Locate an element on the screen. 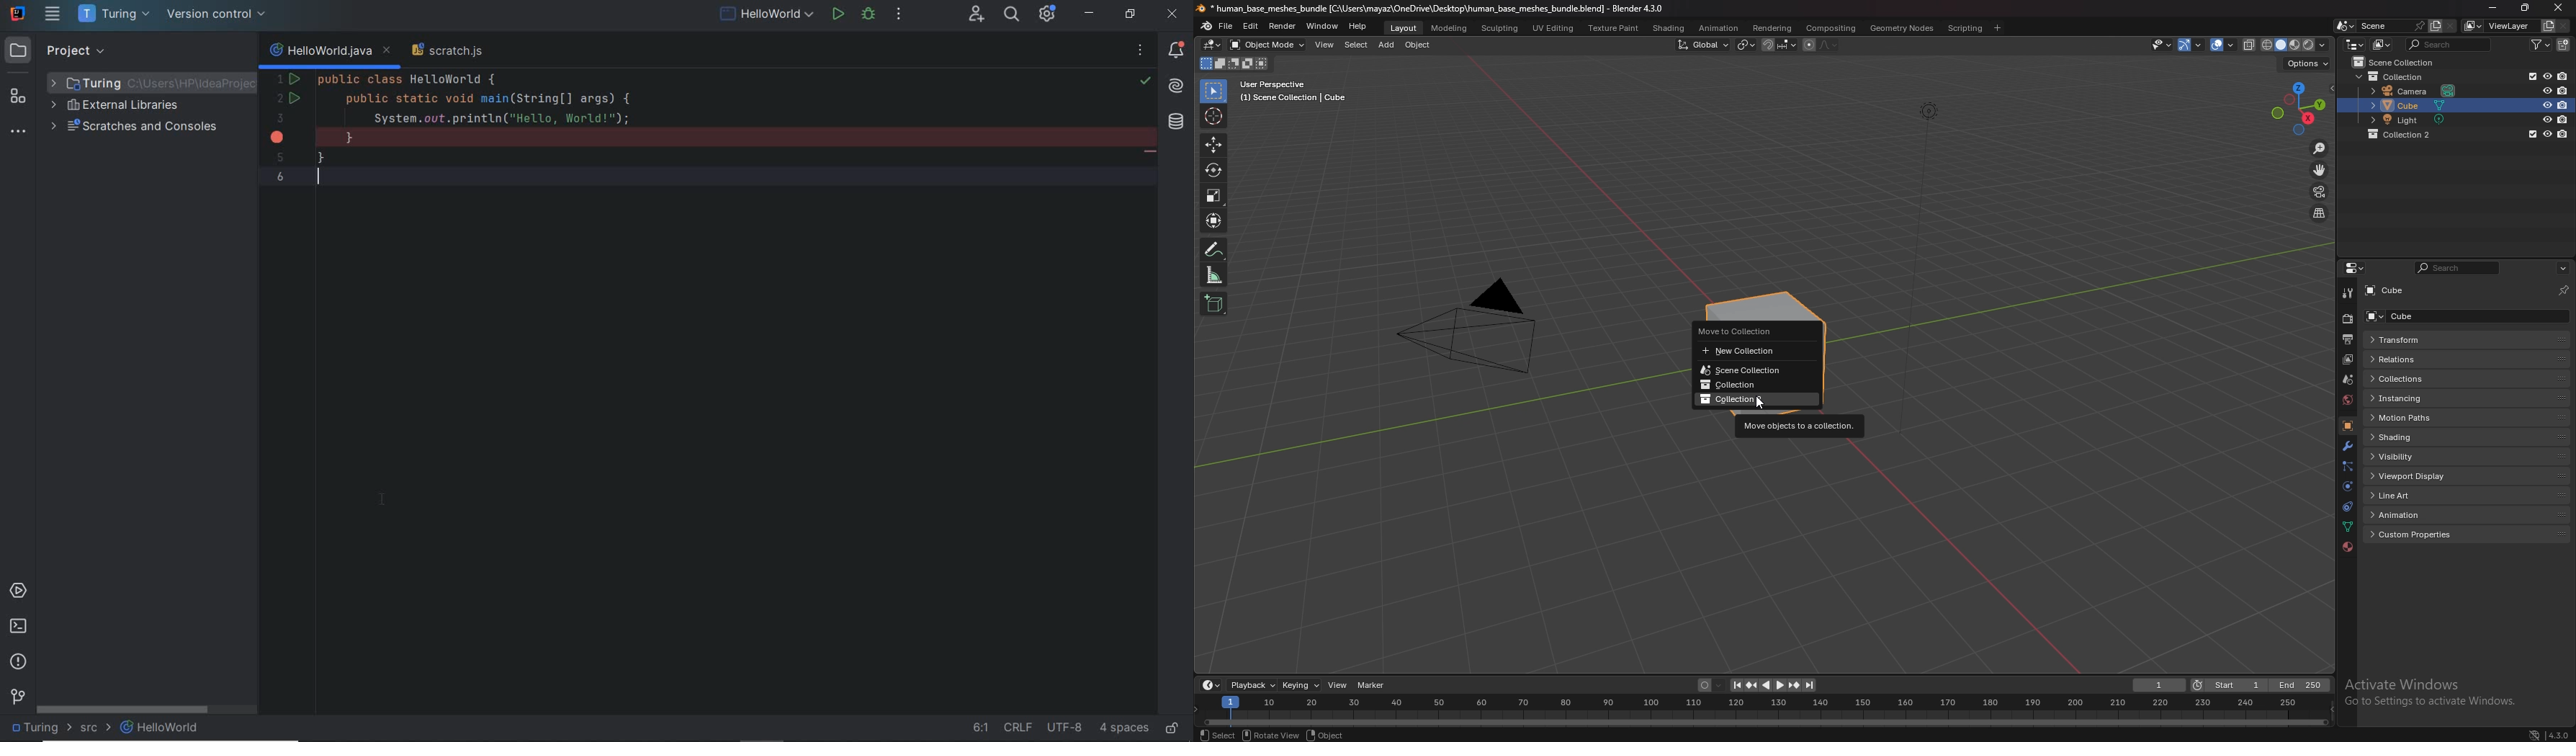 Image resolution: width=2576 pixels, height=756 pixels. annotation is located at coordinates (1215, 249).